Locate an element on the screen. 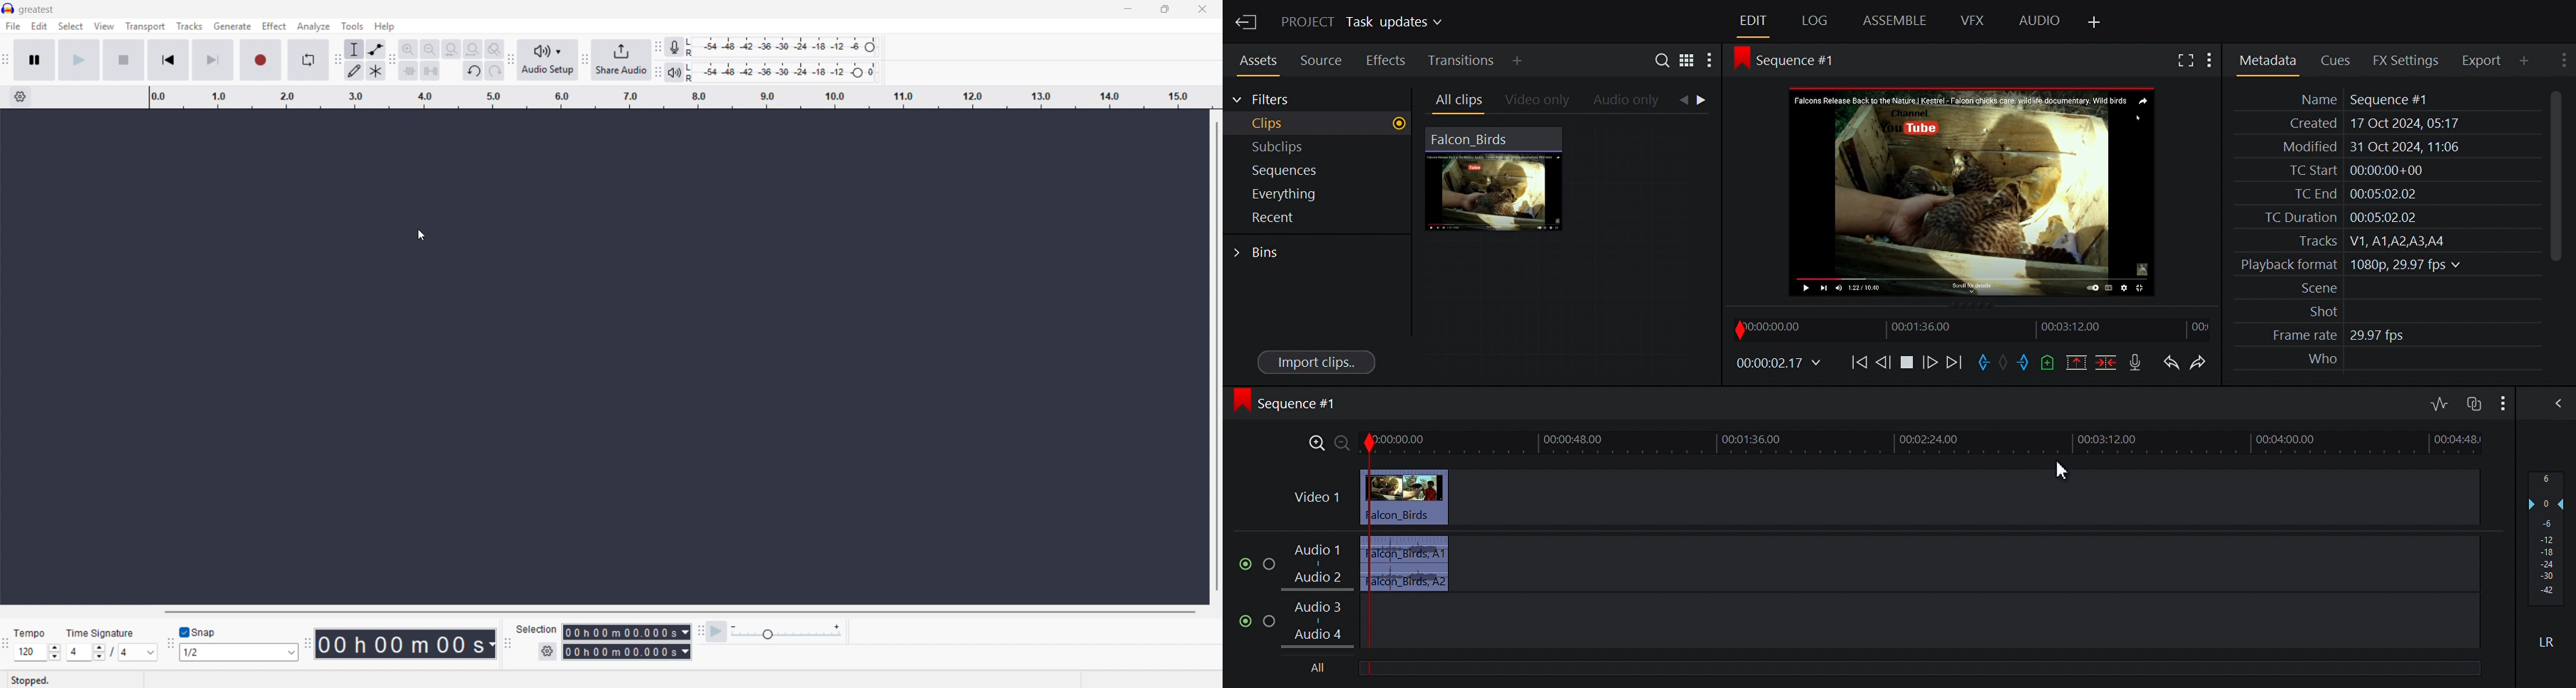 The width and height of the screenshot is (2576, 700). effect  is located at coordinates (275, 26).